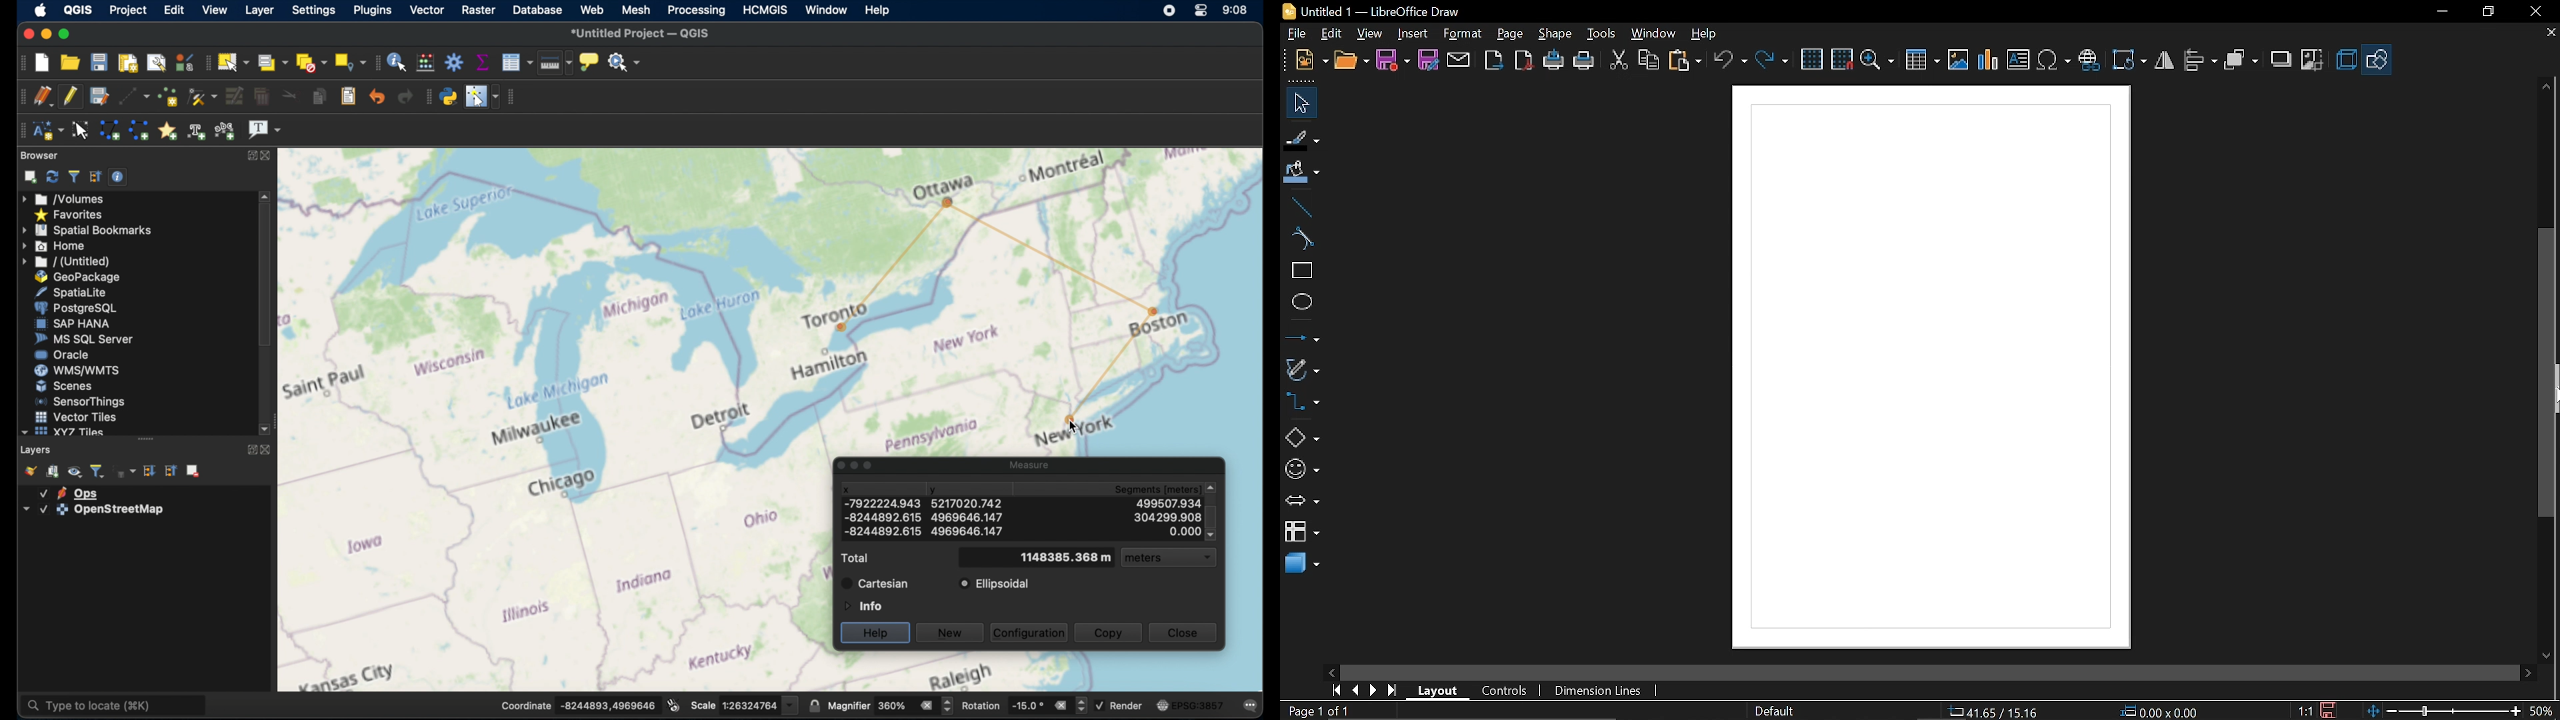 Image resolution: width=2576 pixels, height=728 pixels. I want to click on Insert chart, so click(1987, 60).